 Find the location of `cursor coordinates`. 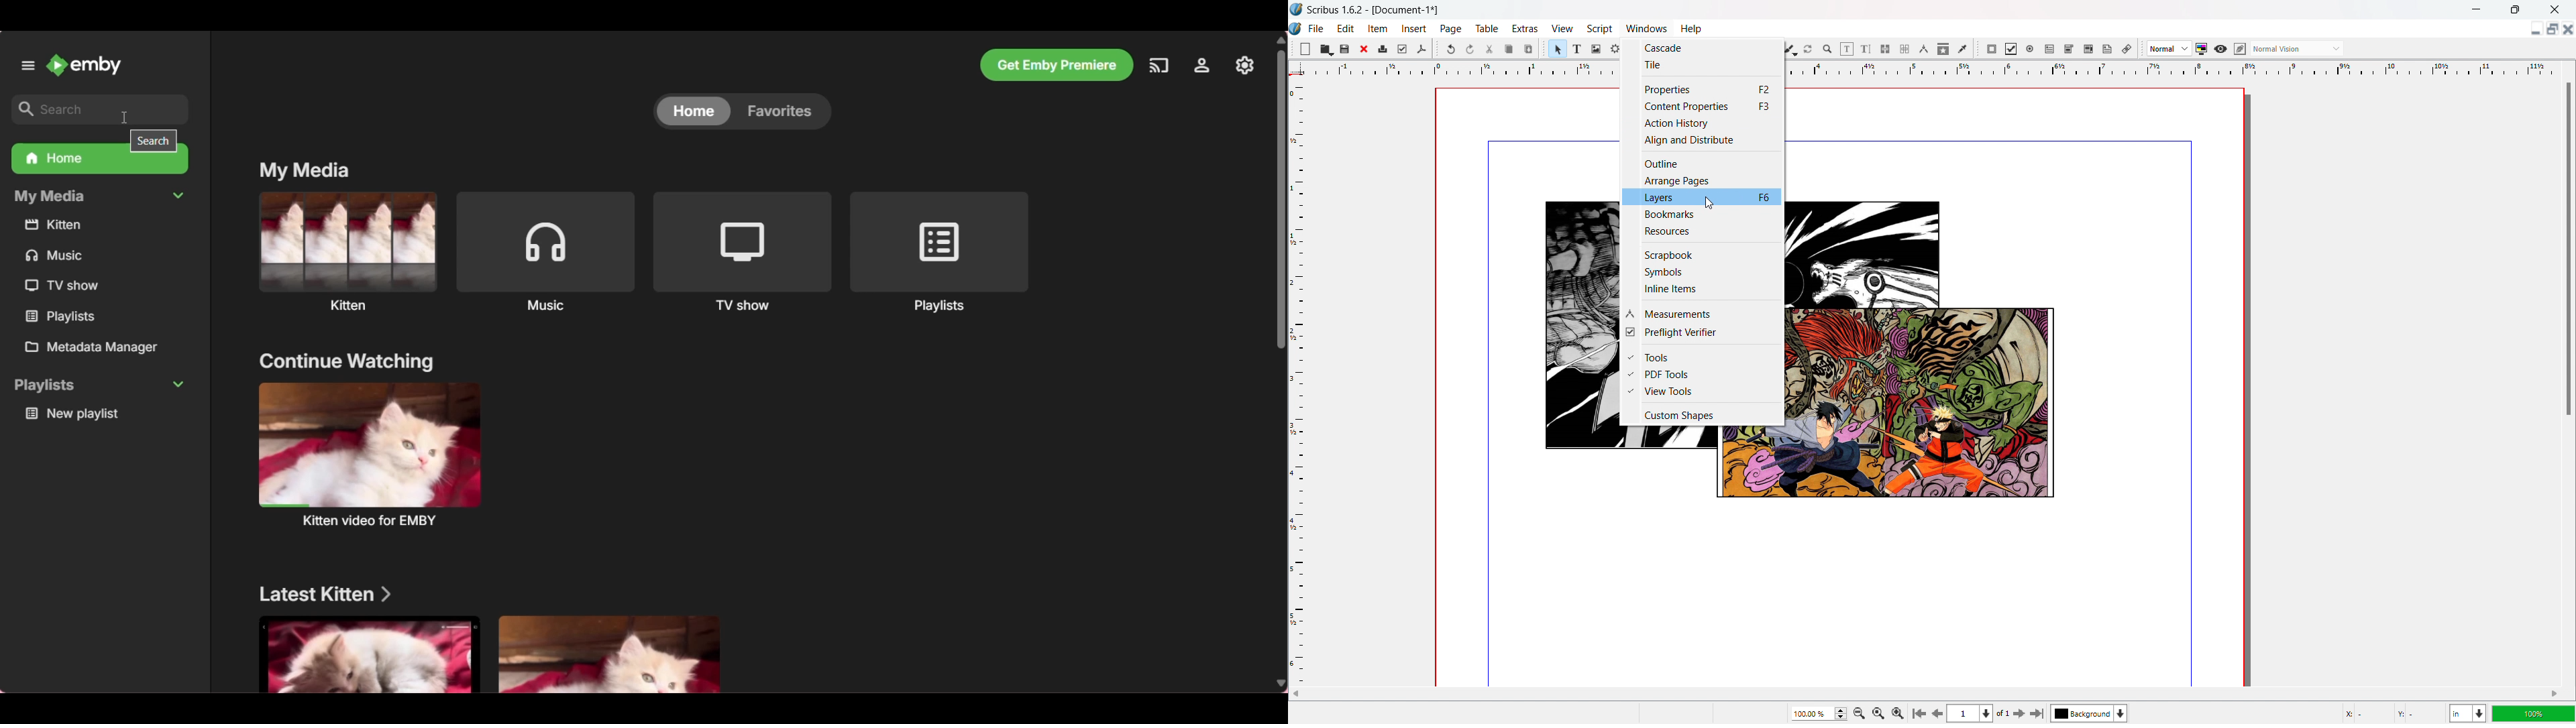

cursor coordinates is located at coordinates (2391, 712).